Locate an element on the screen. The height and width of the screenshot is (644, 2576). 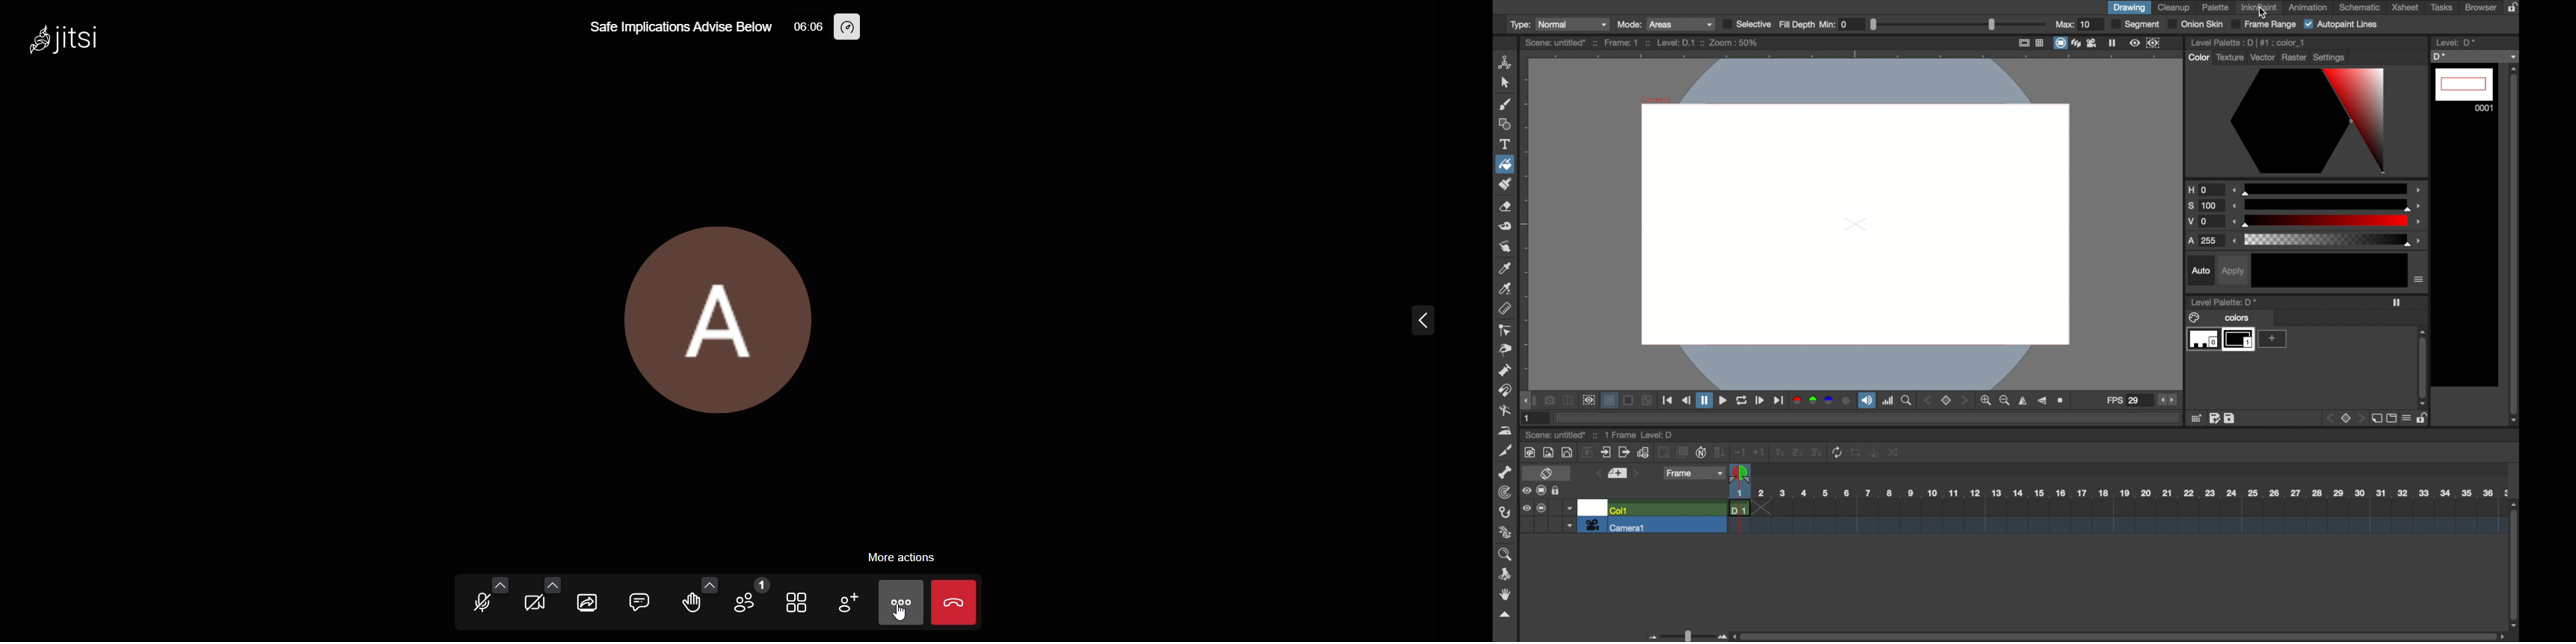
shape tool is located at coordinates (1504, 124).